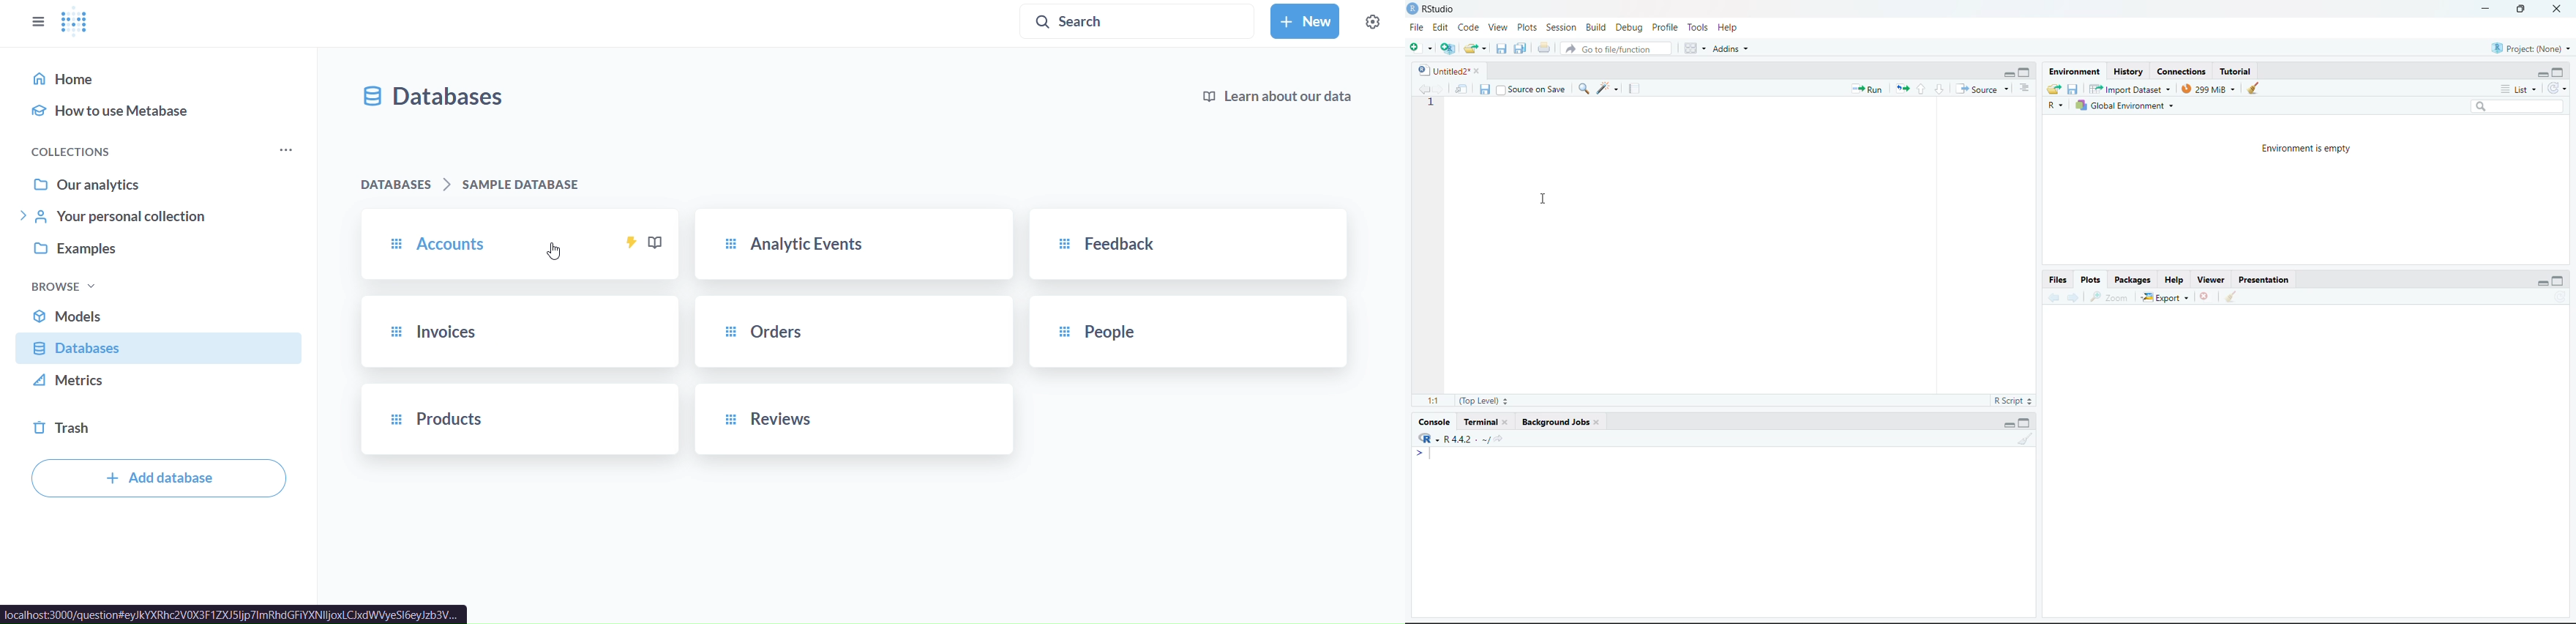  I want to click on File, so click(1419, 27).